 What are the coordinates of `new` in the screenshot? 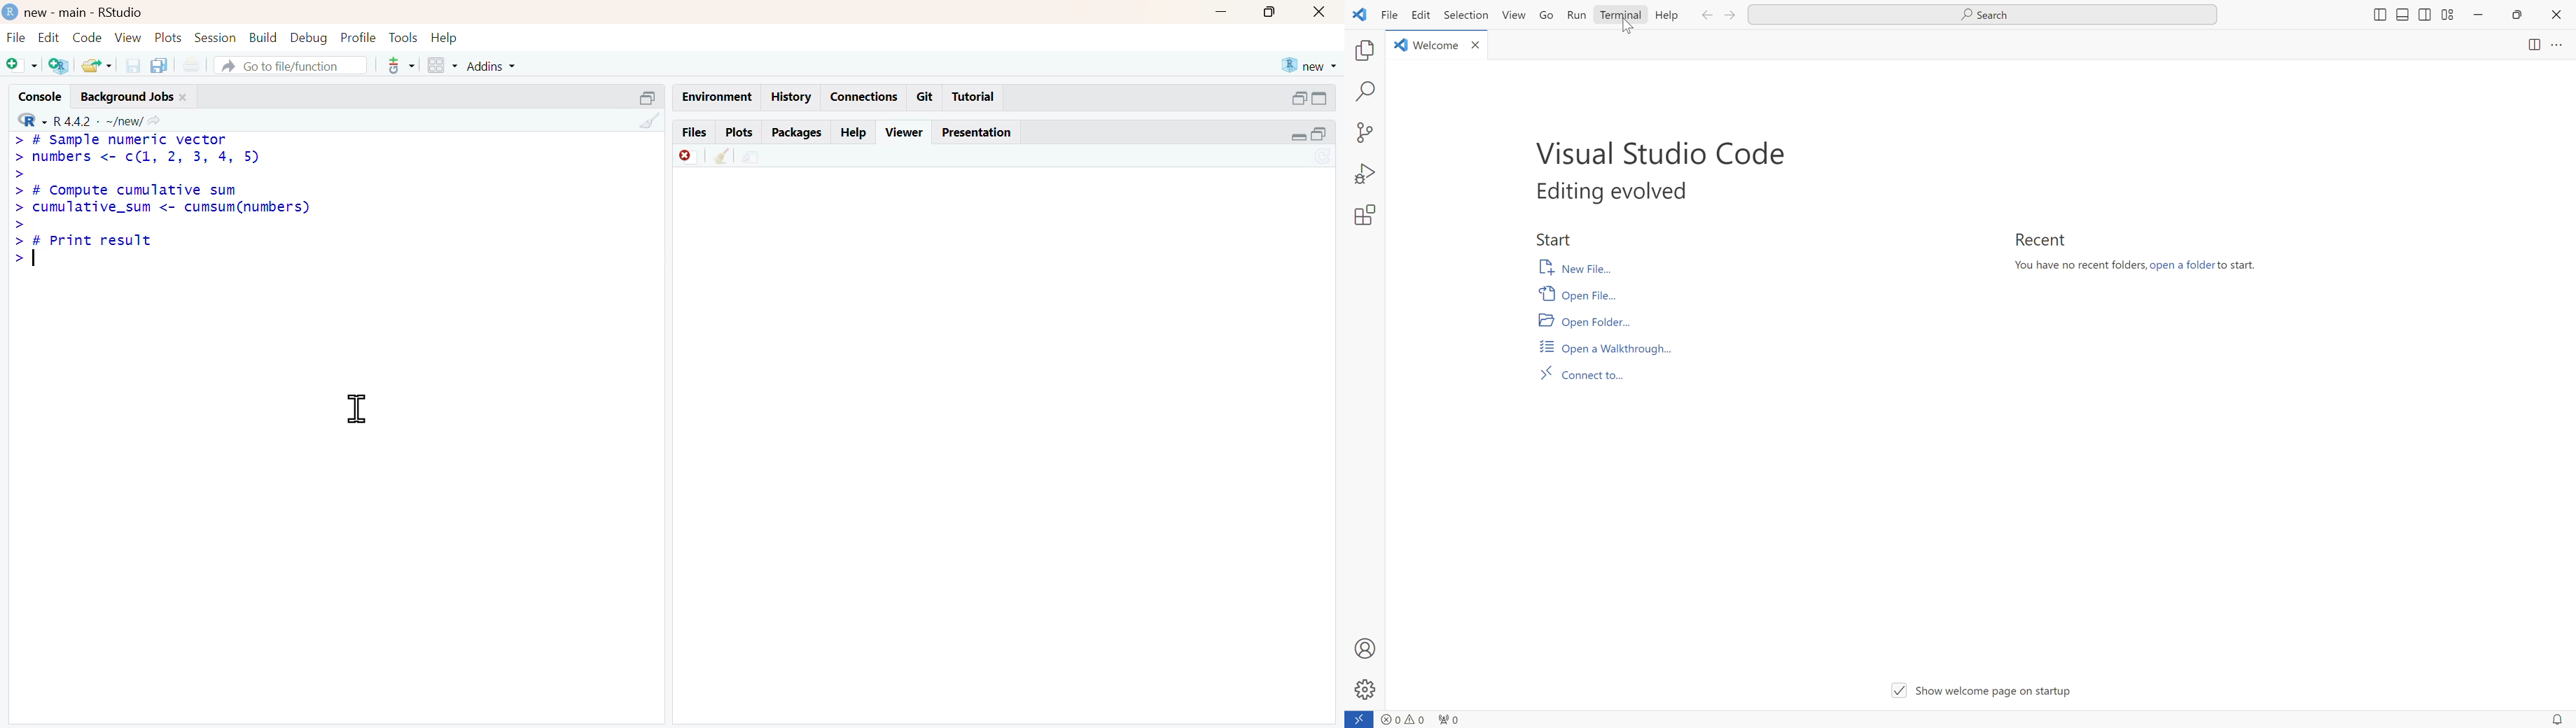 It's located at (1310, 66).